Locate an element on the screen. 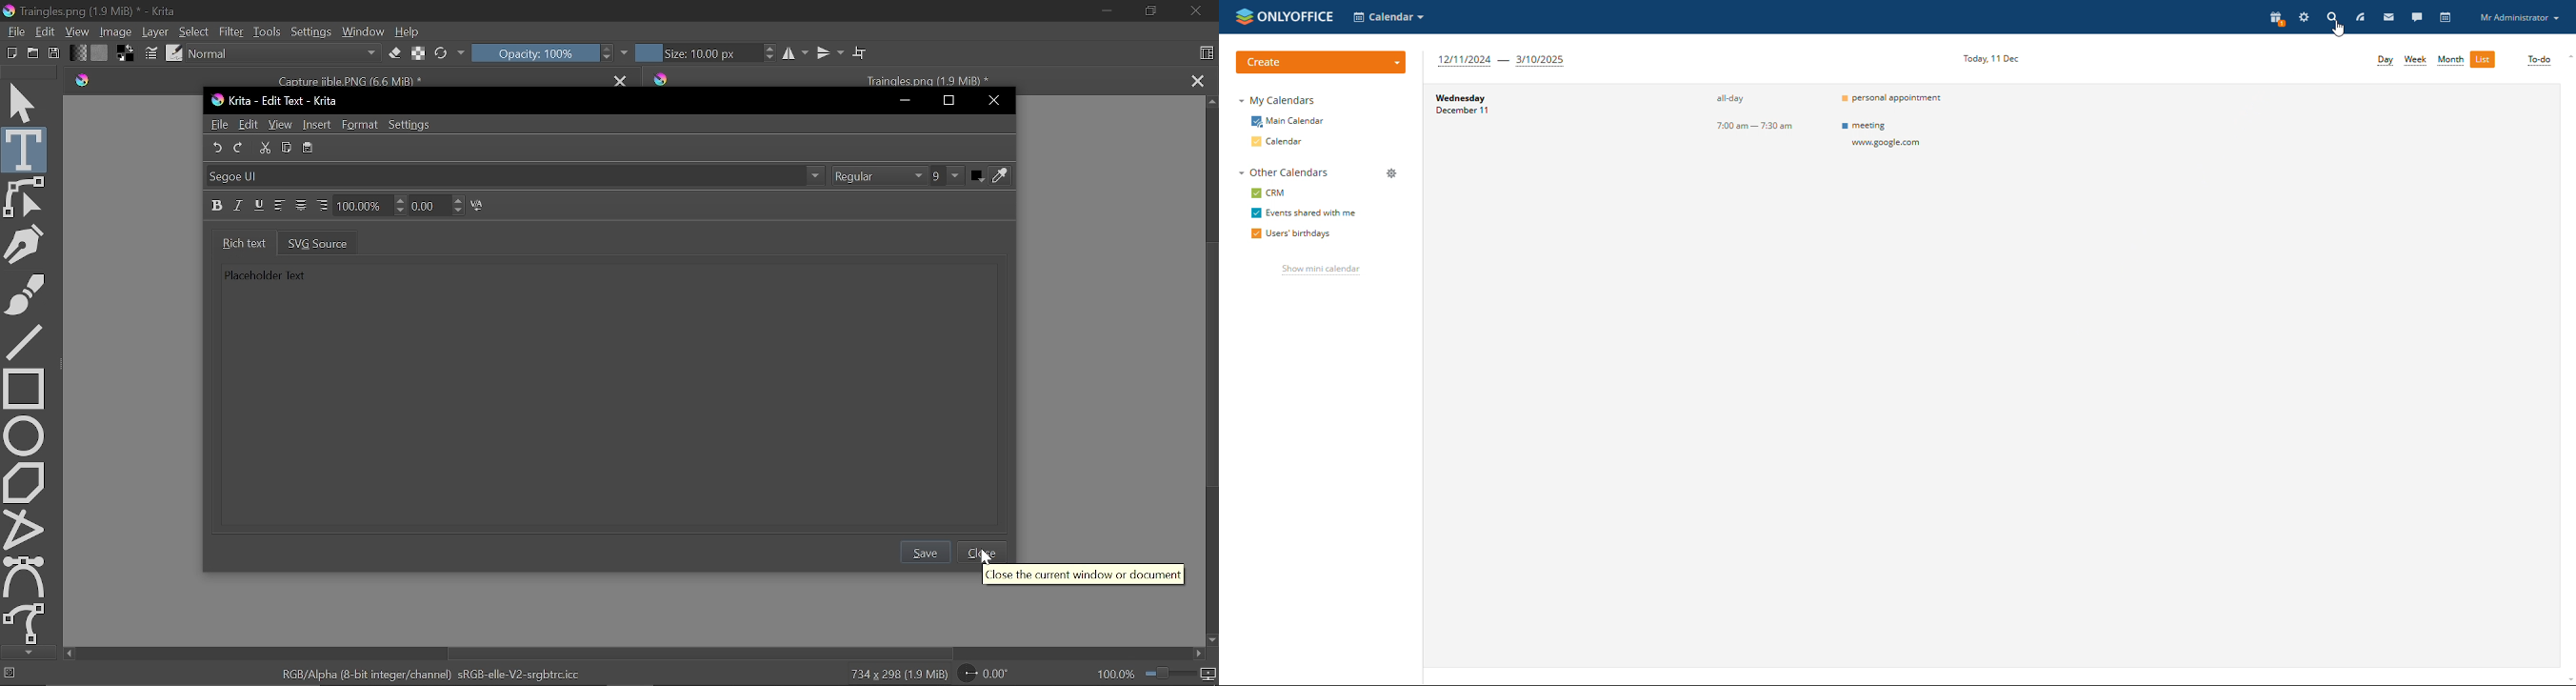 Image resolution: width=2576 pixels, height=700 pixels. talk is located at coordinates (2416, 16).